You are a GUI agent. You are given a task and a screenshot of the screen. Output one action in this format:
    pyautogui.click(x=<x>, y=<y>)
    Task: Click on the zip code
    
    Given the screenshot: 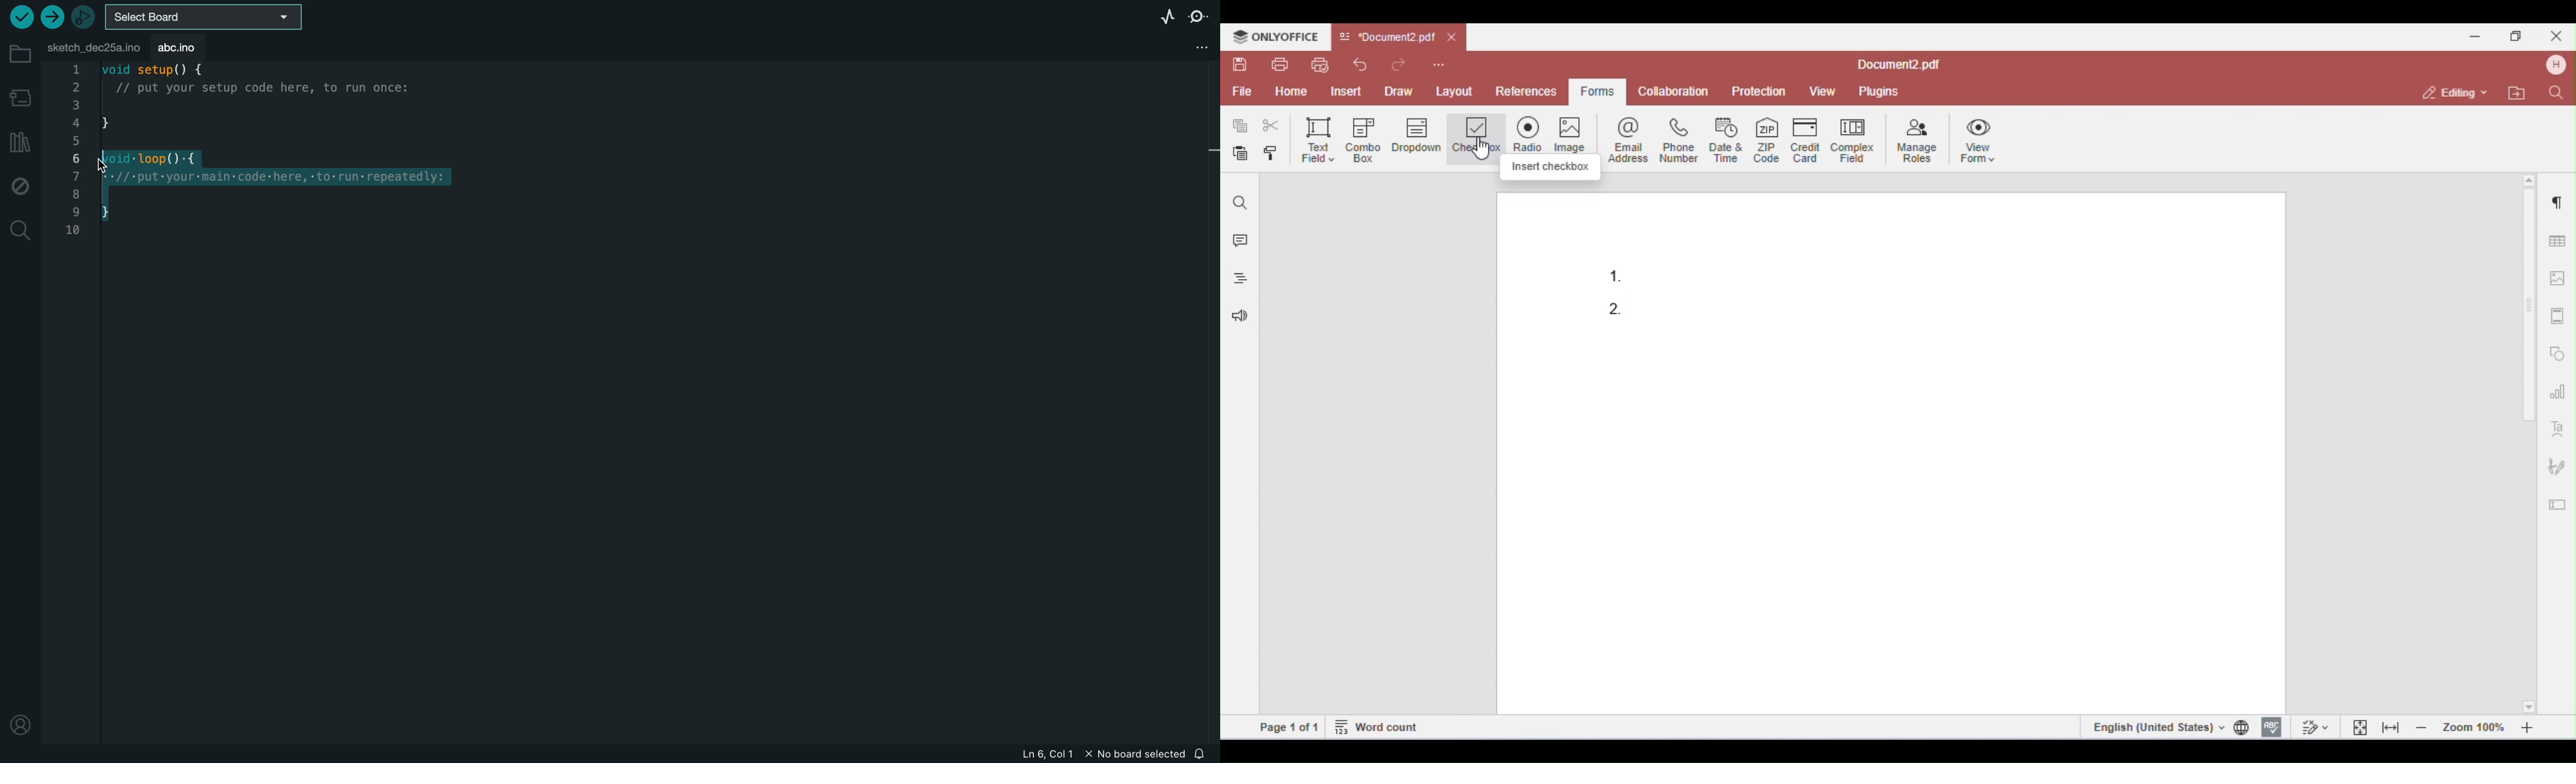 What is the action you would take?
    pyautogui.click(x=1767, y=138)
    